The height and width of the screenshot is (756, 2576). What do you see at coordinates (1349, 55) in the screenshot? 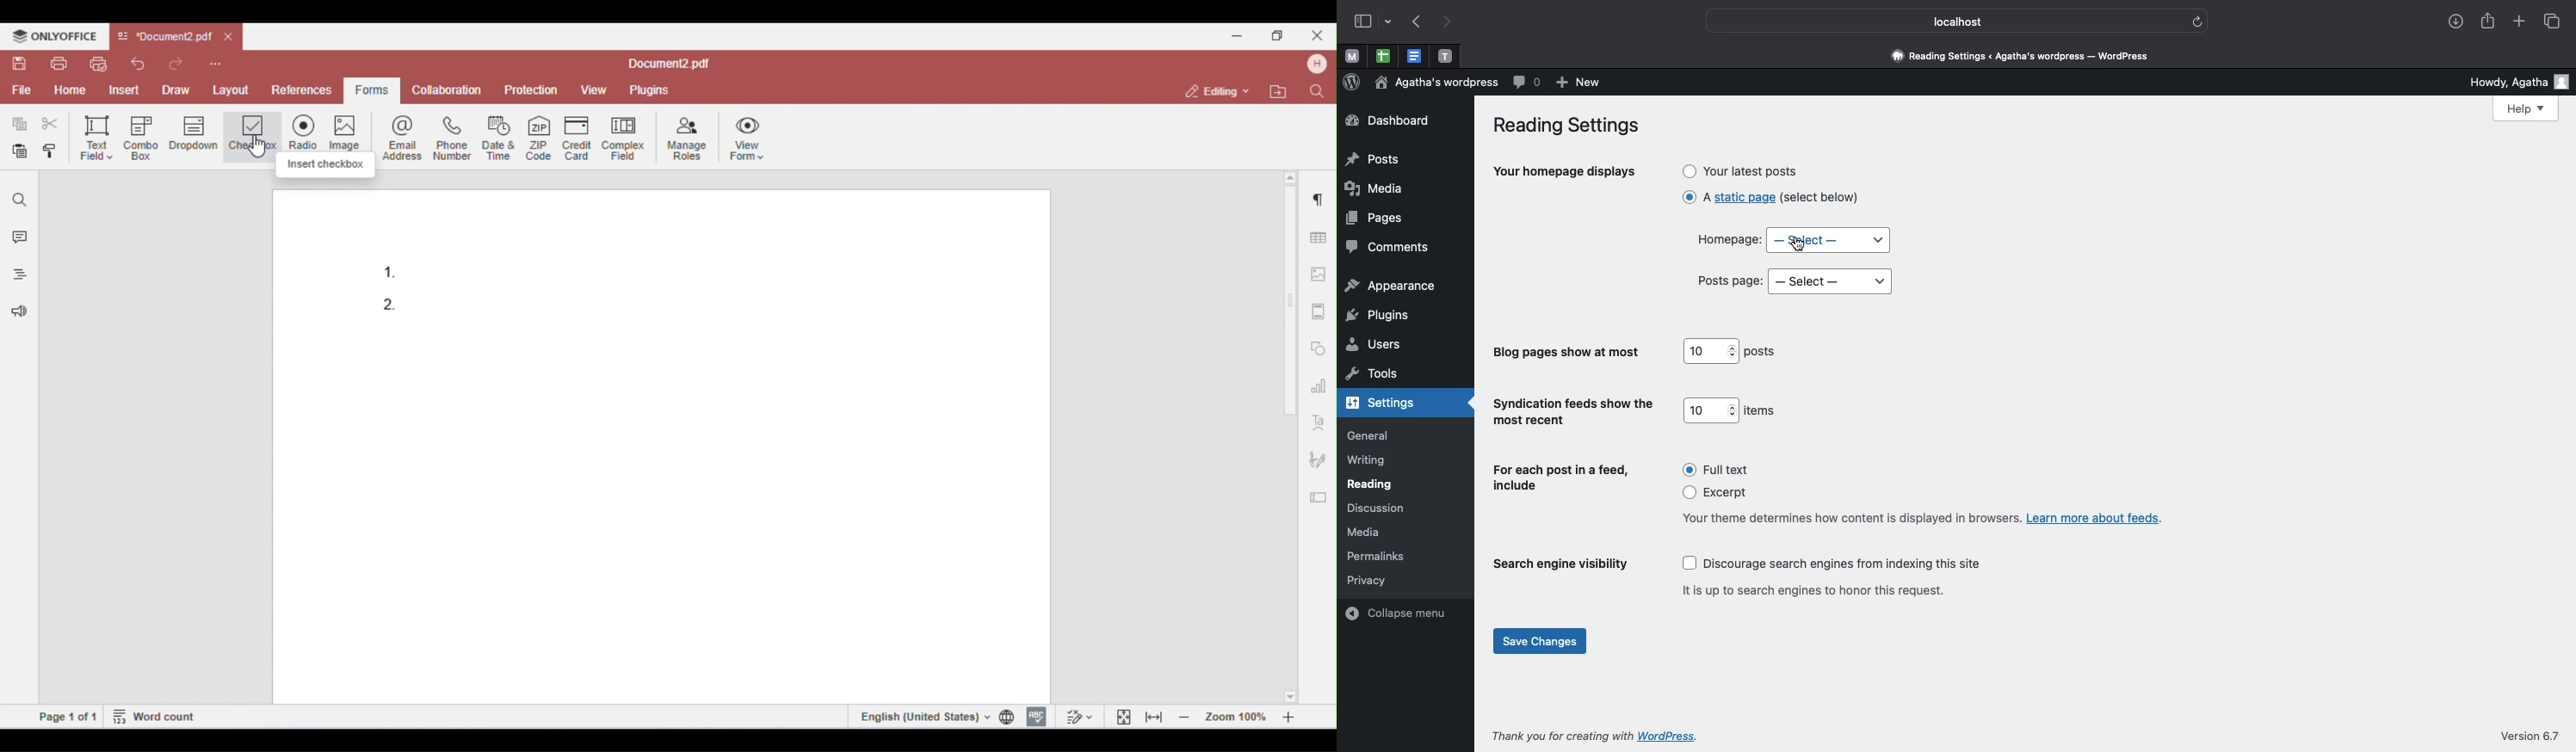
I see `Pinned tabs` at bounding box center [1349, 55].